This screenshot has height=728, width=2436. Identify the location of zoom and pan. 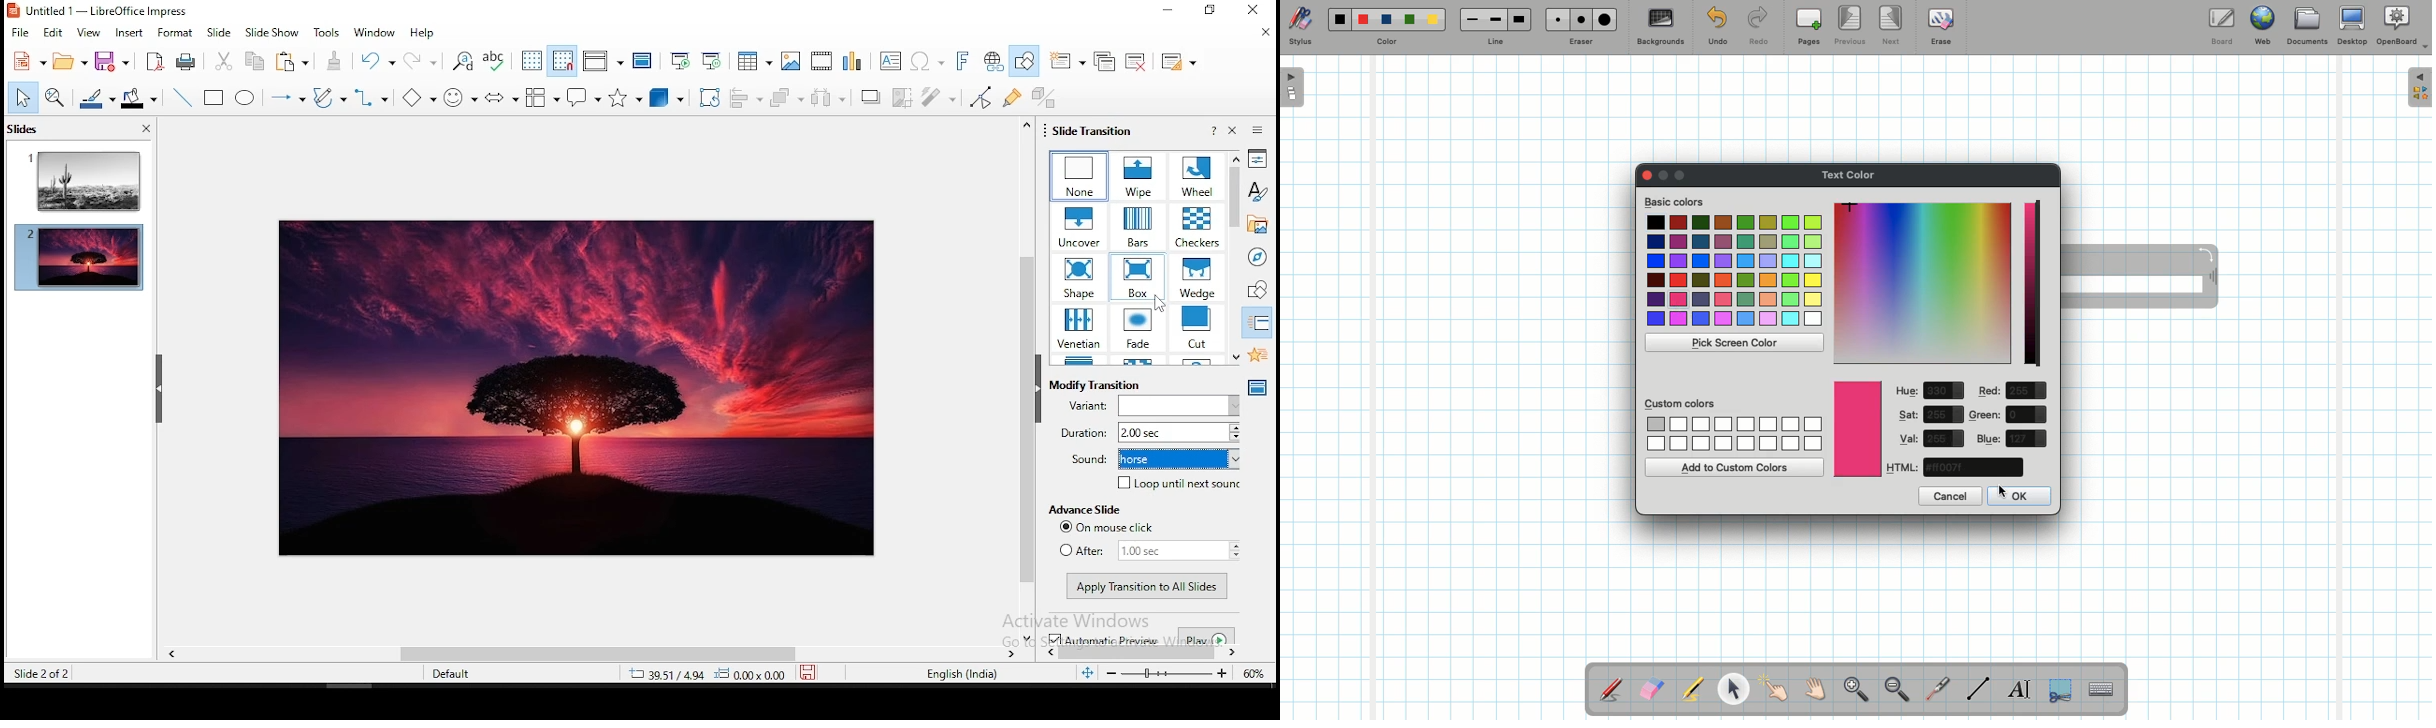
(55, 97).